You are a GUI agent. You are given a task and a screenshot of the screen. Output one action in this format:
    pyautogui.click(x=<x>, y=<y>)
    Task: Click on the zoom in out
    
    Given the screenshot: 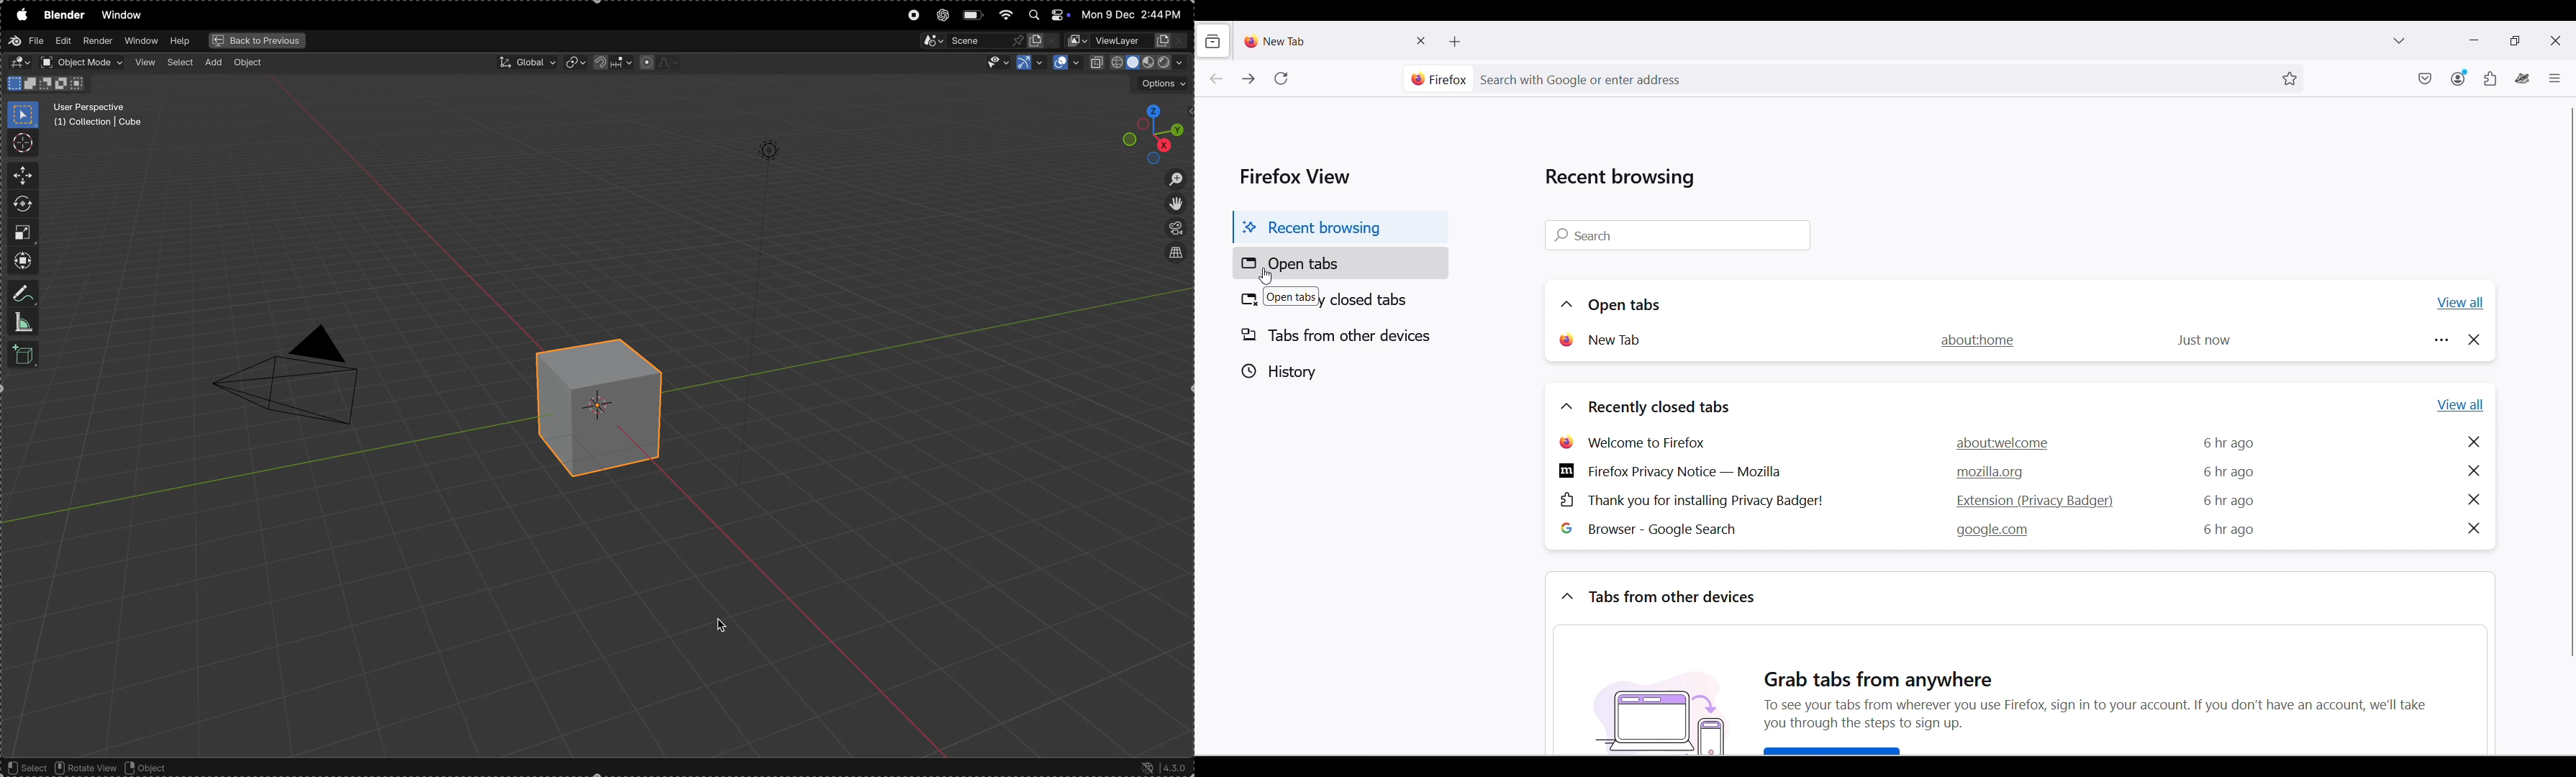 What is the action you would take?
    pyautogui.click(x=1175, y=179)
    